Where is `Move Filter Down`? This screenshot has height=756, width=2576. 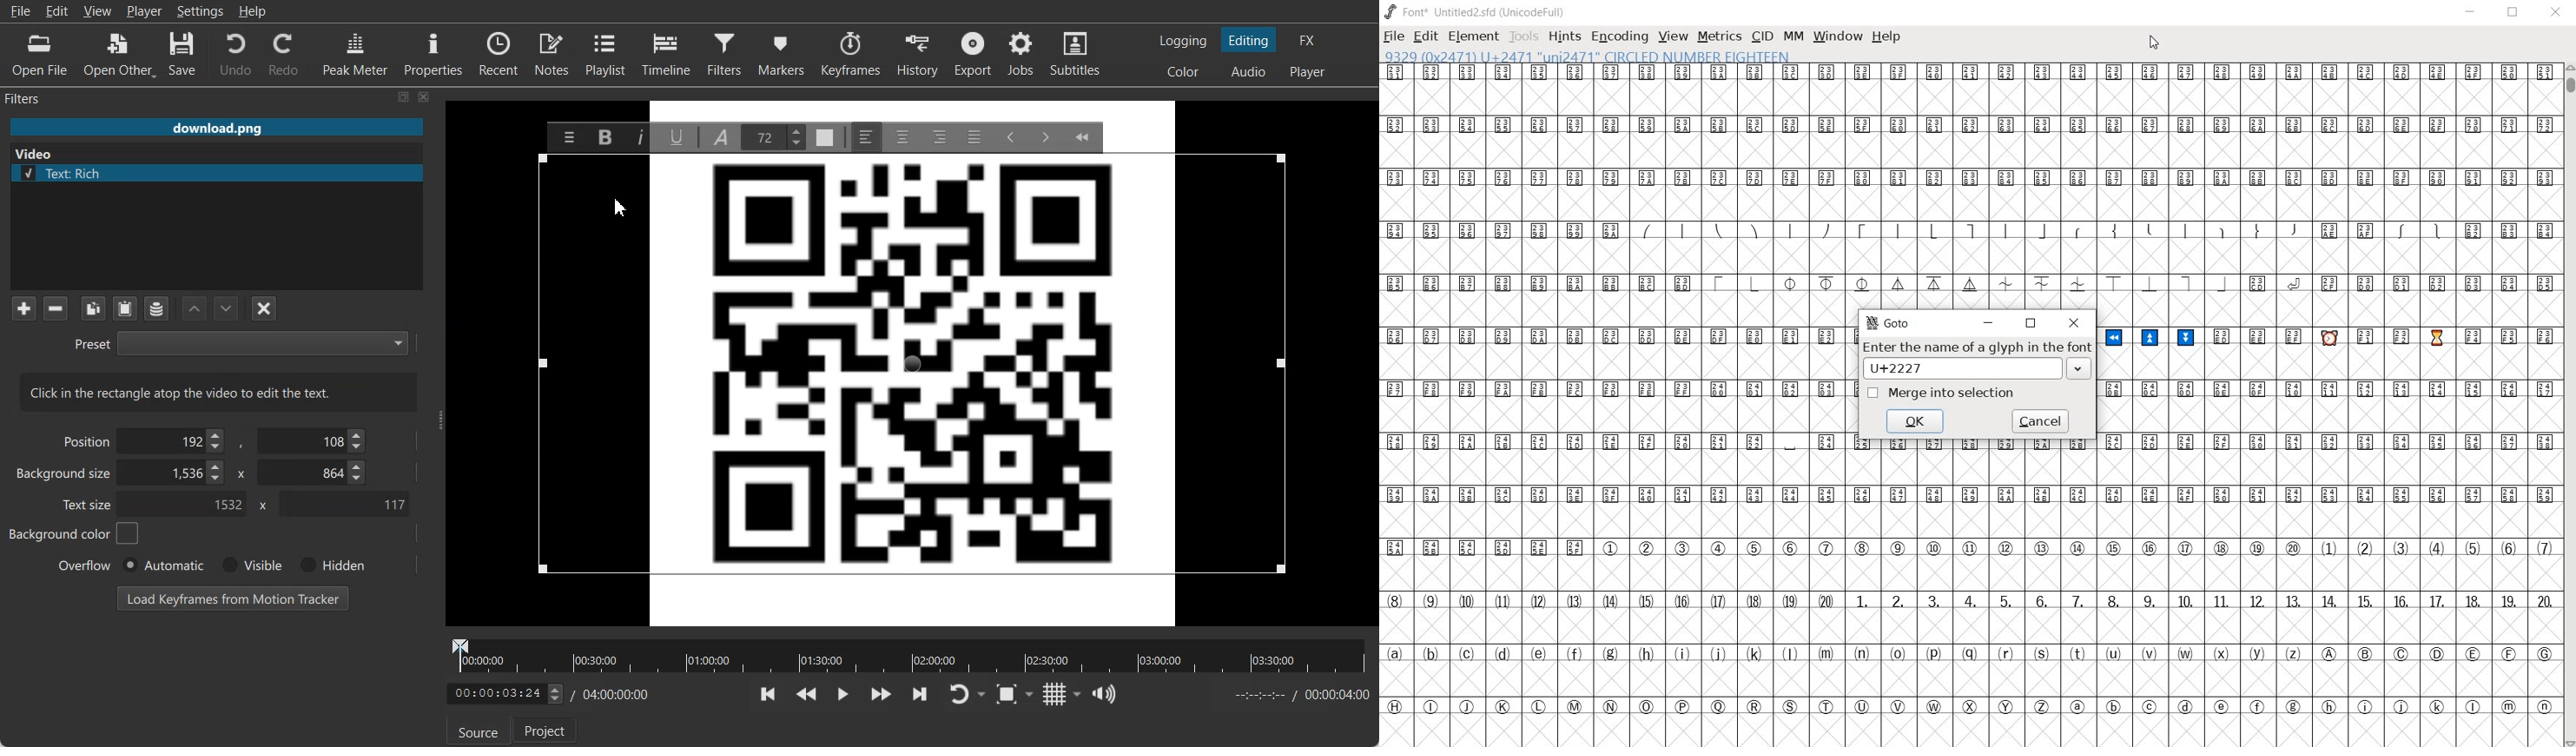
Move Filter Down is located at coordinates (227, 308).